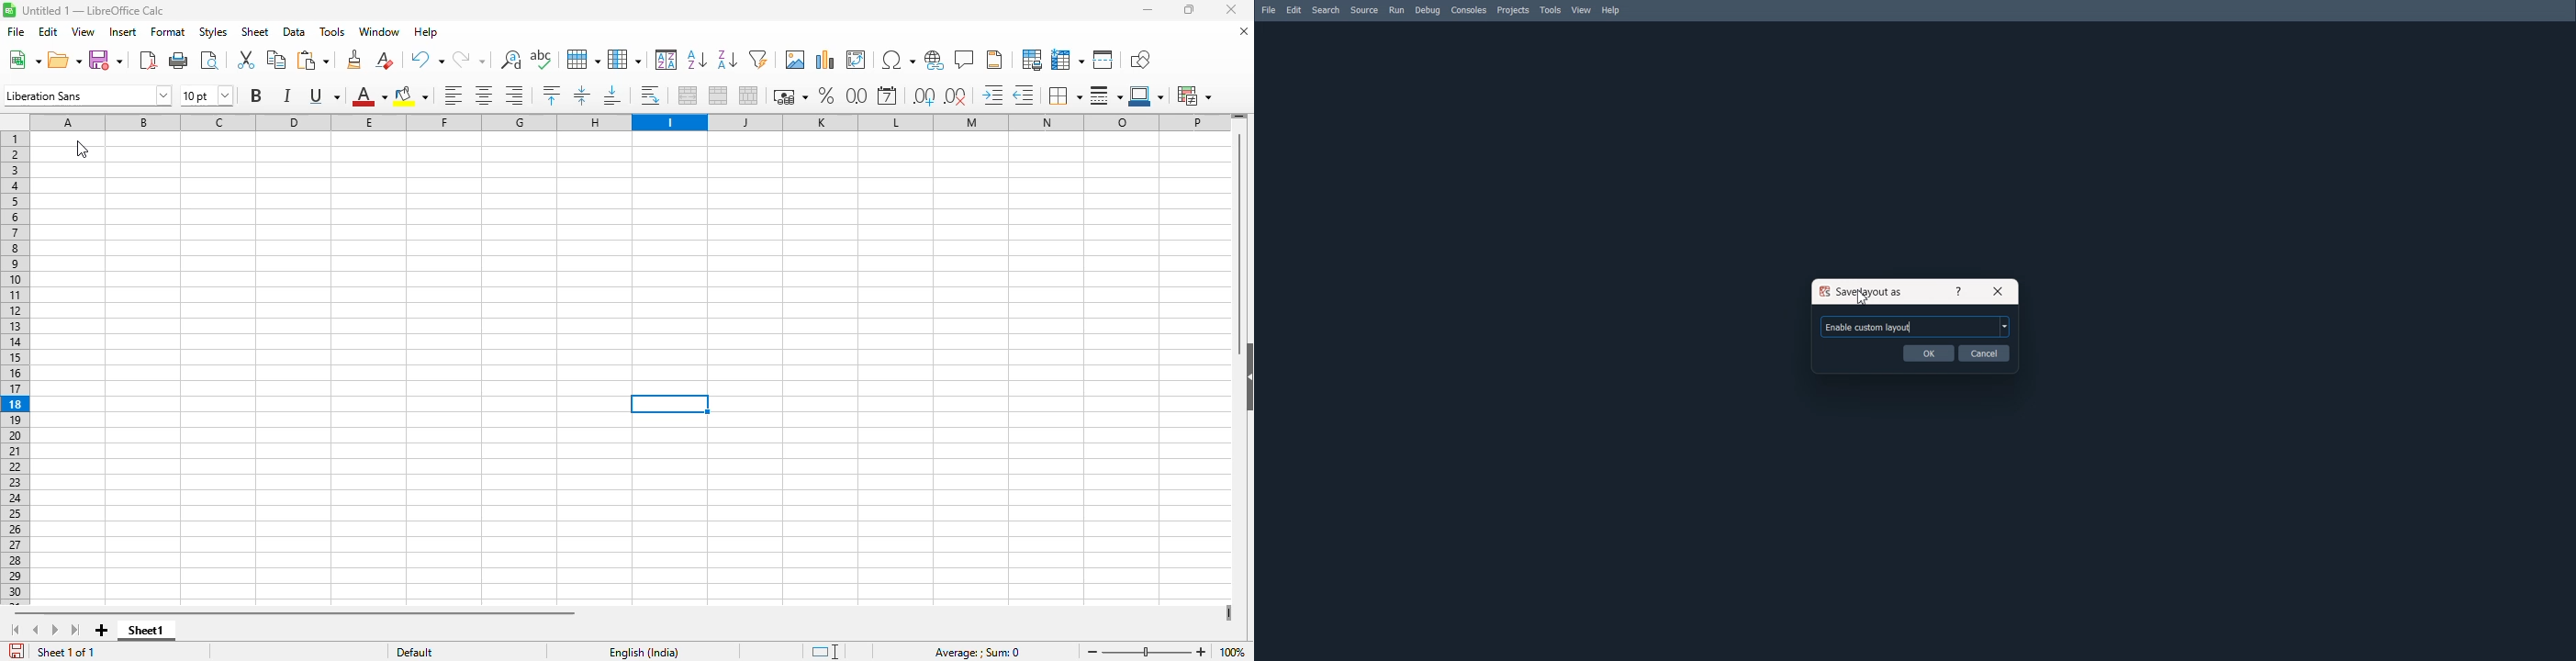 The height and width of the screenshot is (672, 2576). I want to click on Run, so click(1397, 10).